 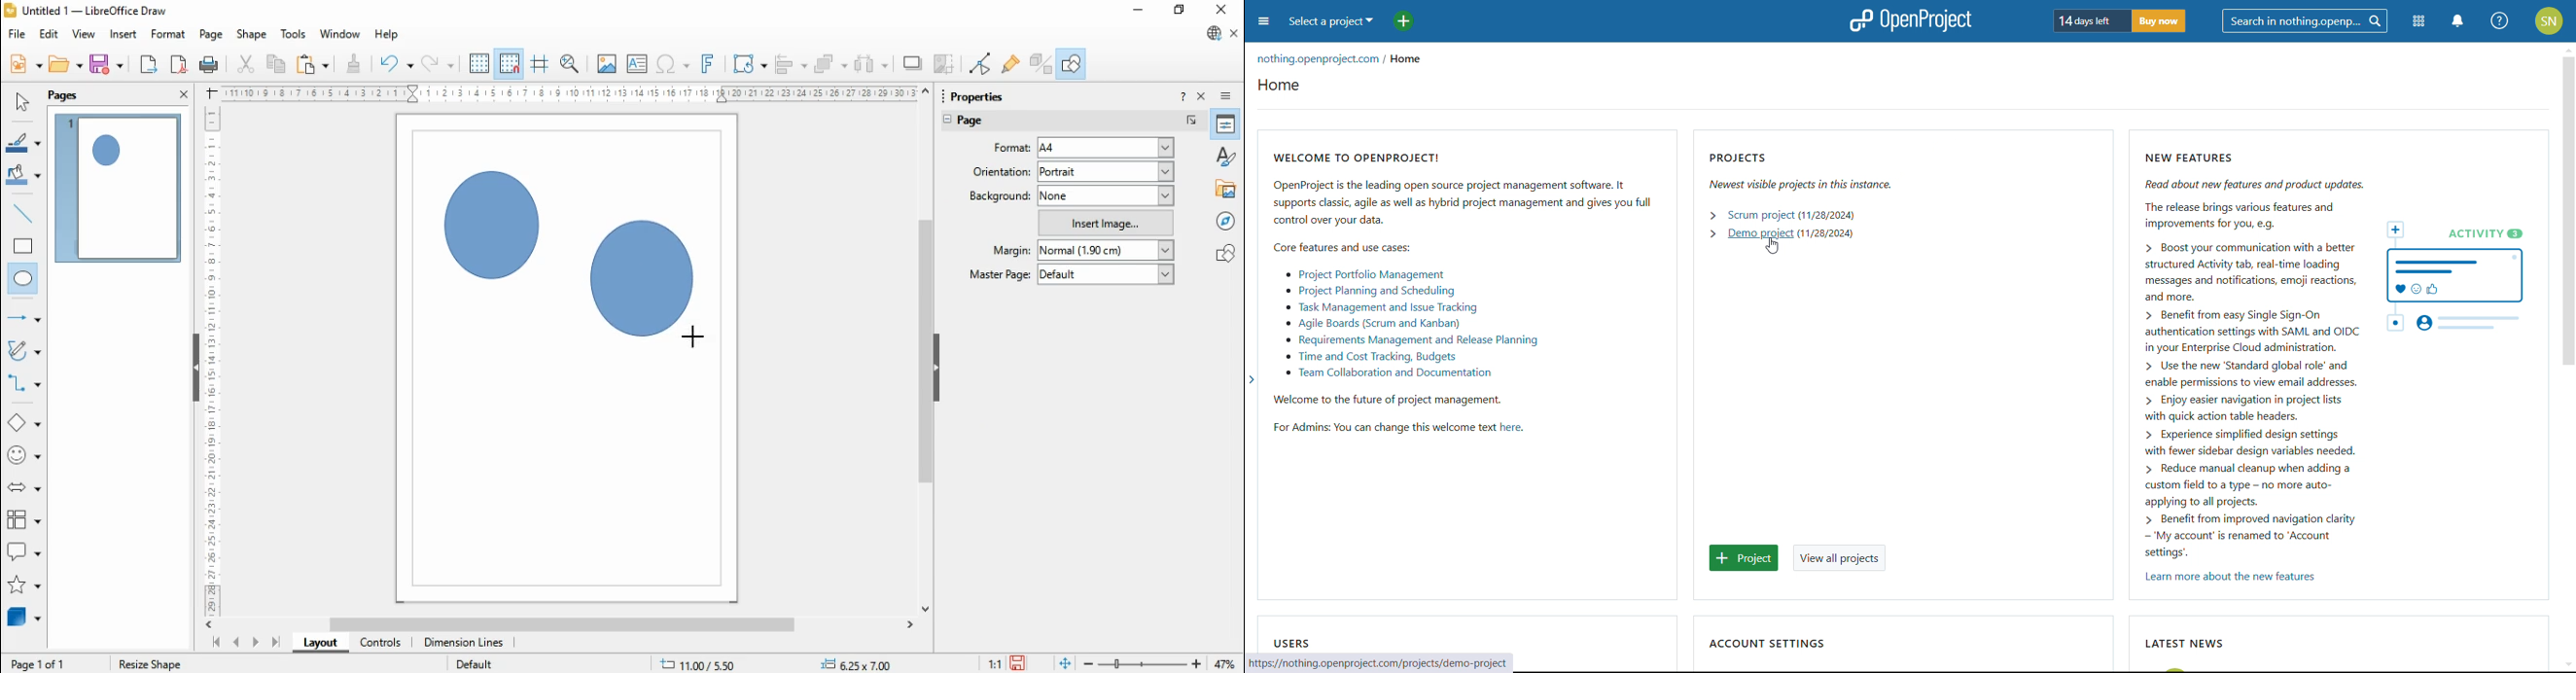 I want to click on copy, so click(x=276, y=63).